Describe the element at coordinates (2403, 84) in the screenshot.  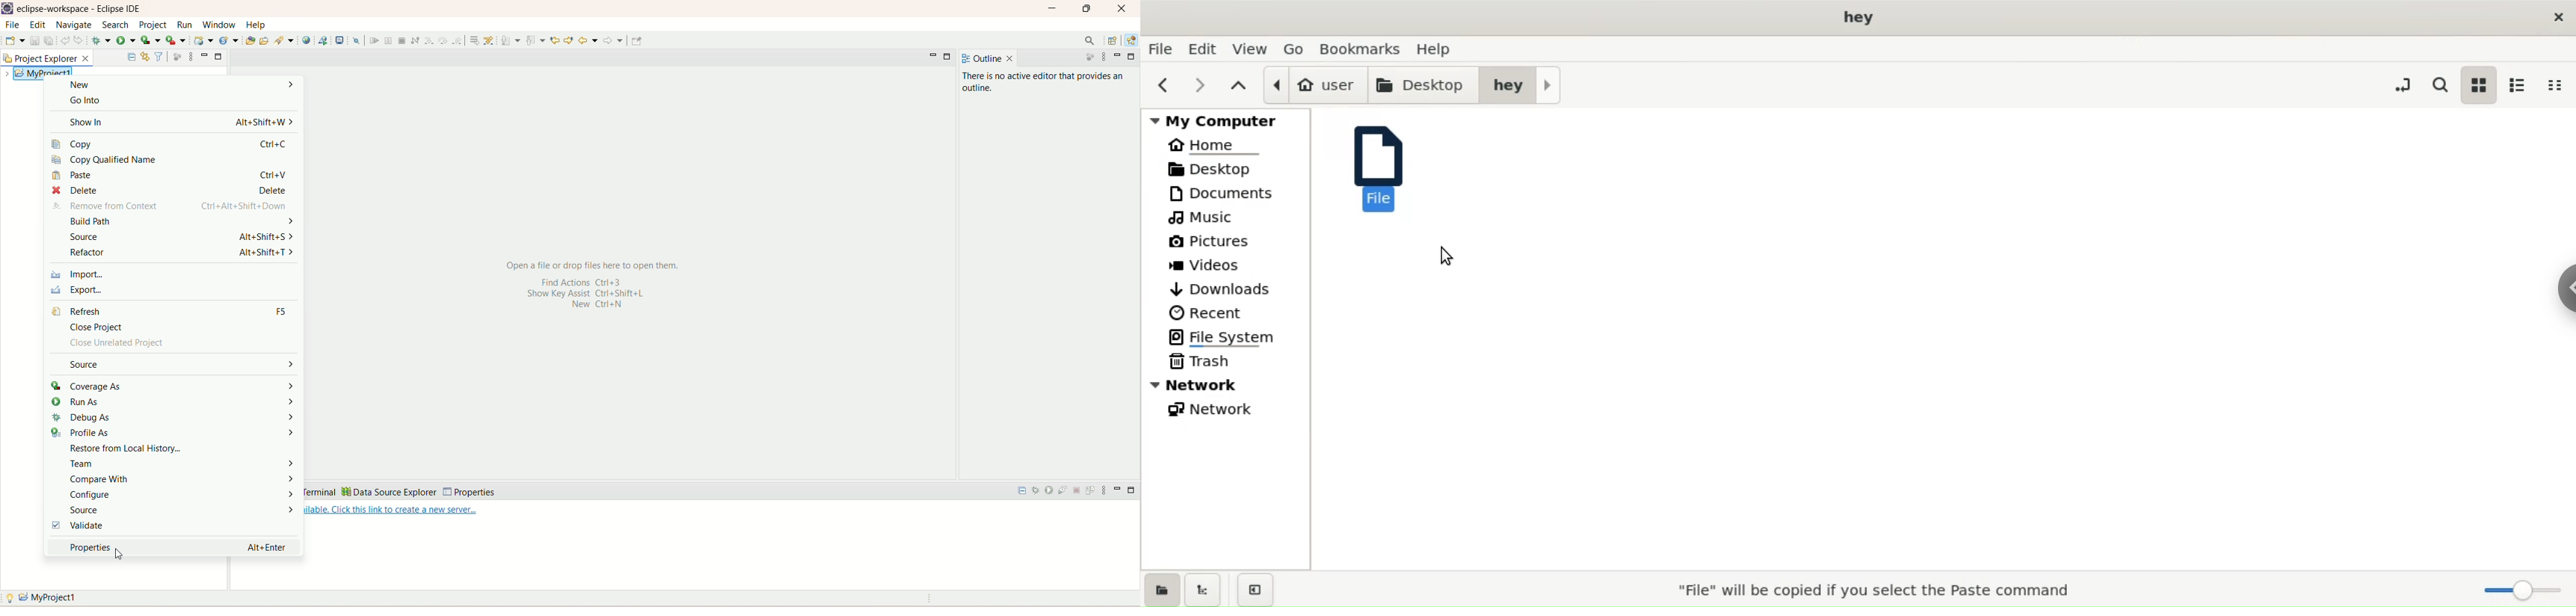
I see `toggle location entry` at that location.